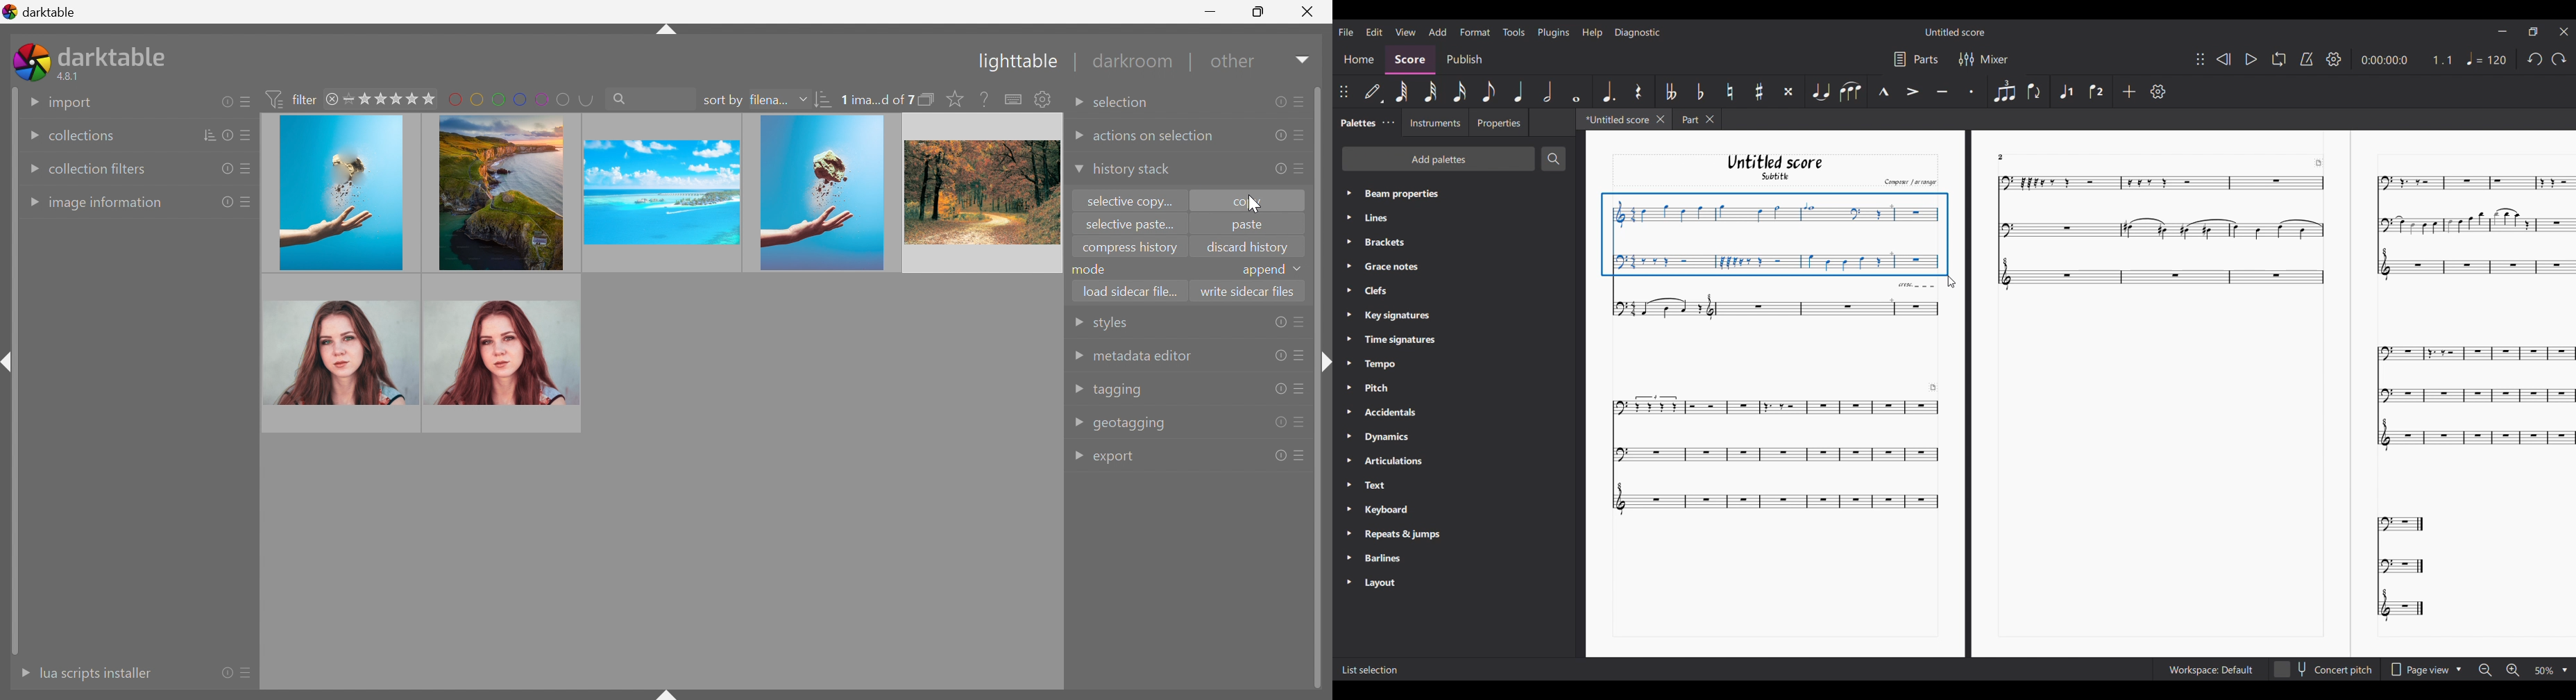 Image resolution: width=2576 pixels, height=700 pixels. Describe the element at coordinates (2533, 62) in the screenshot. I see `redo` at that location.